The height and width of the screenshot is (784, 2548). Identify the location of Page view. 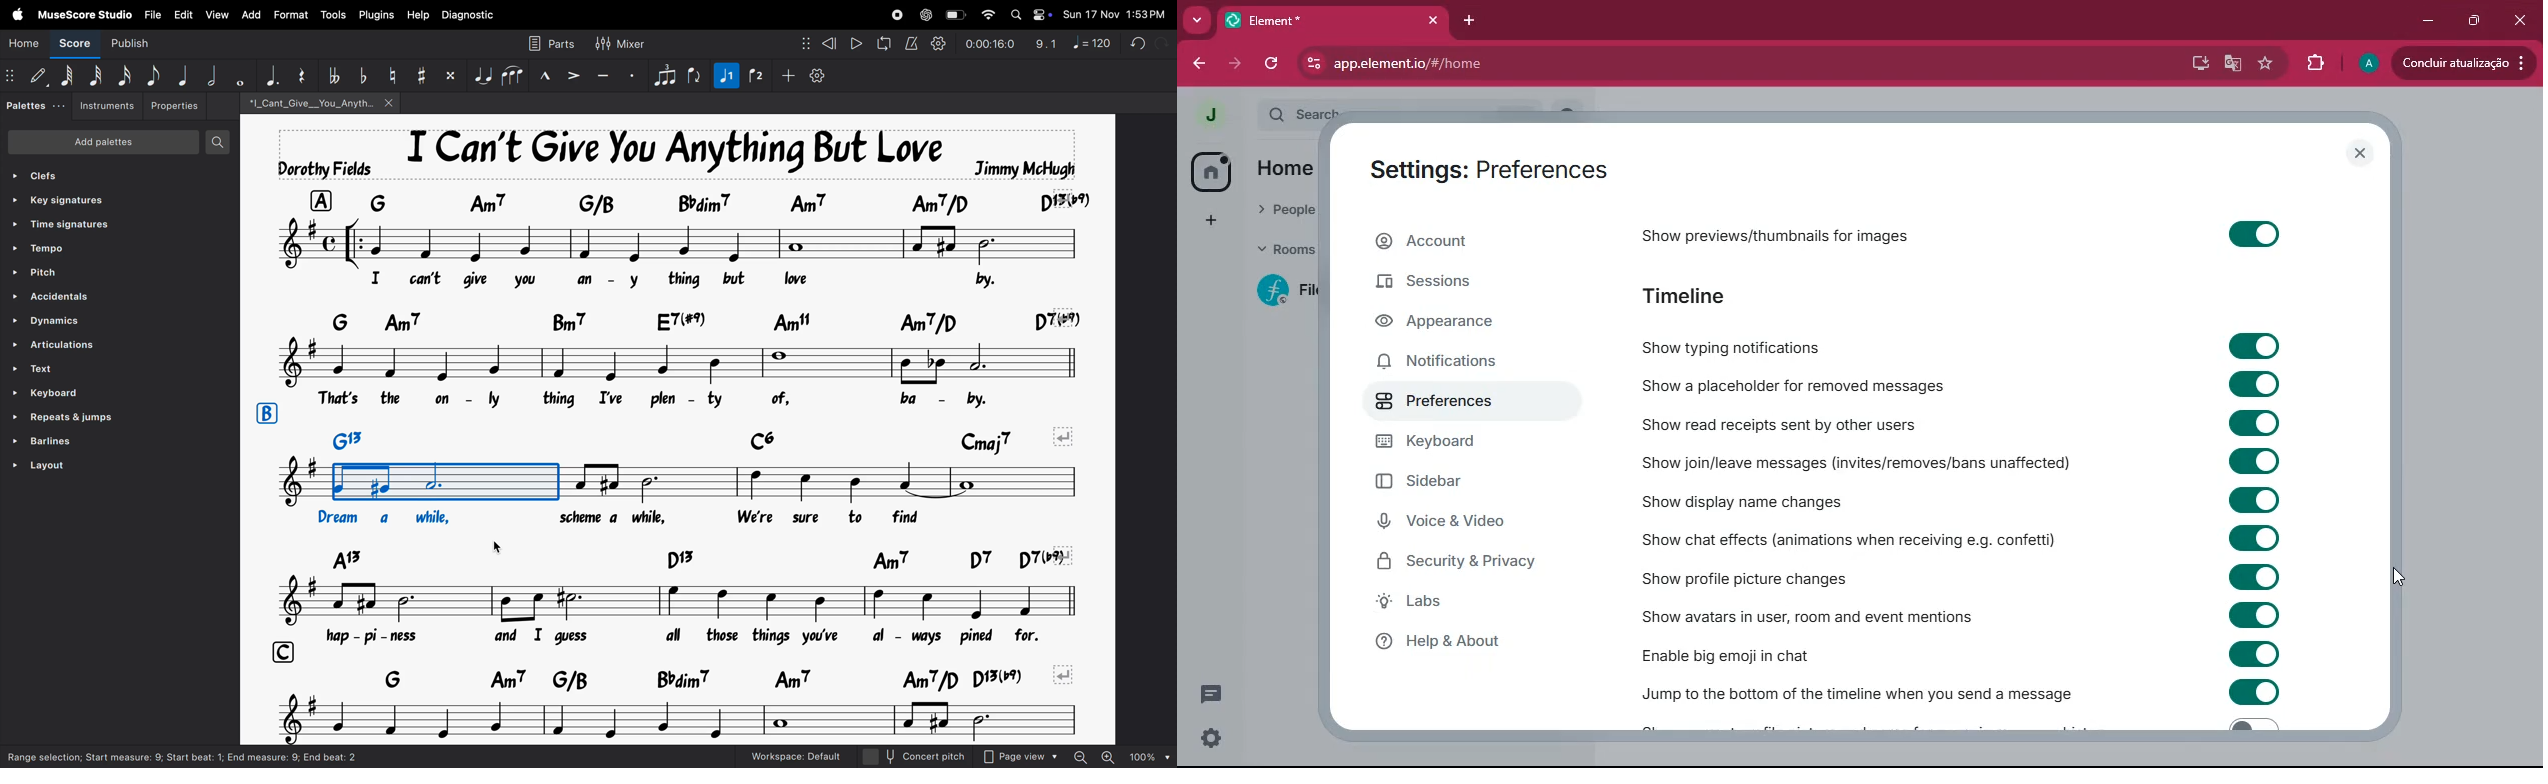
(1021, 756).